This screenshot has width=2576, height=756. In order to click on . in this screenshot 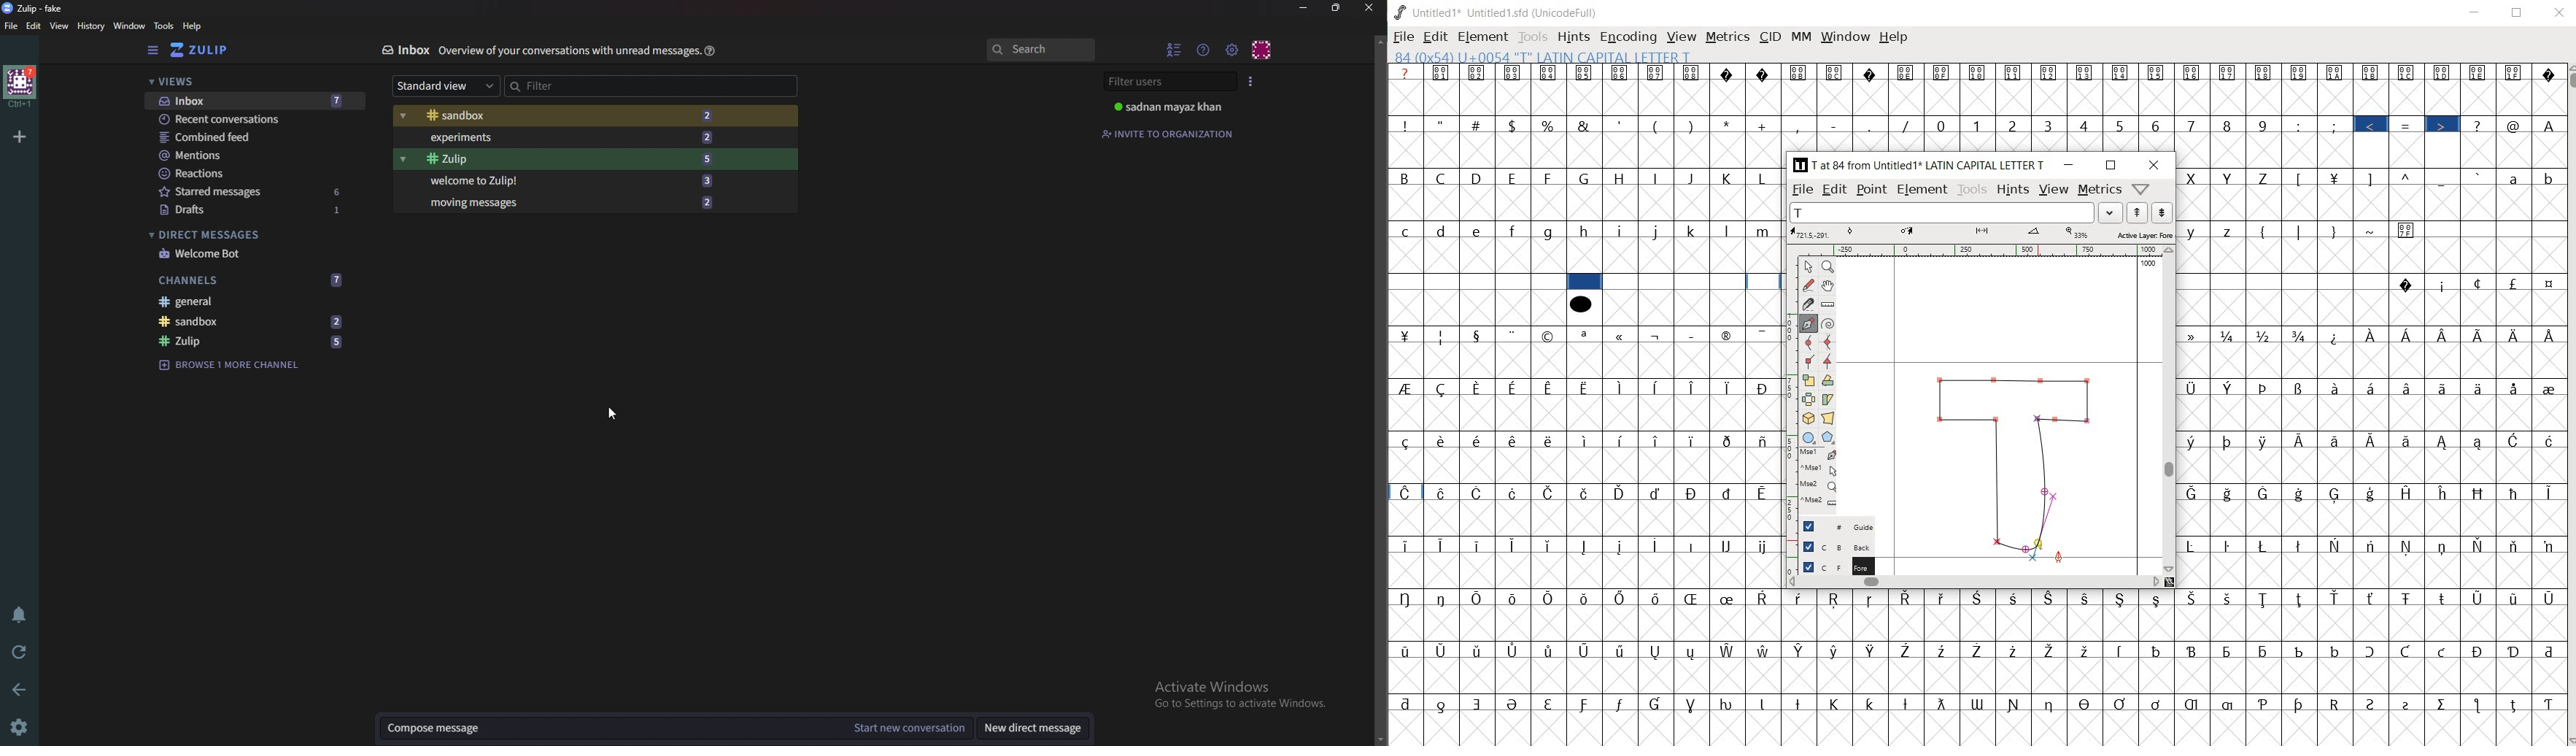, I will do `click(1871, 126)`.